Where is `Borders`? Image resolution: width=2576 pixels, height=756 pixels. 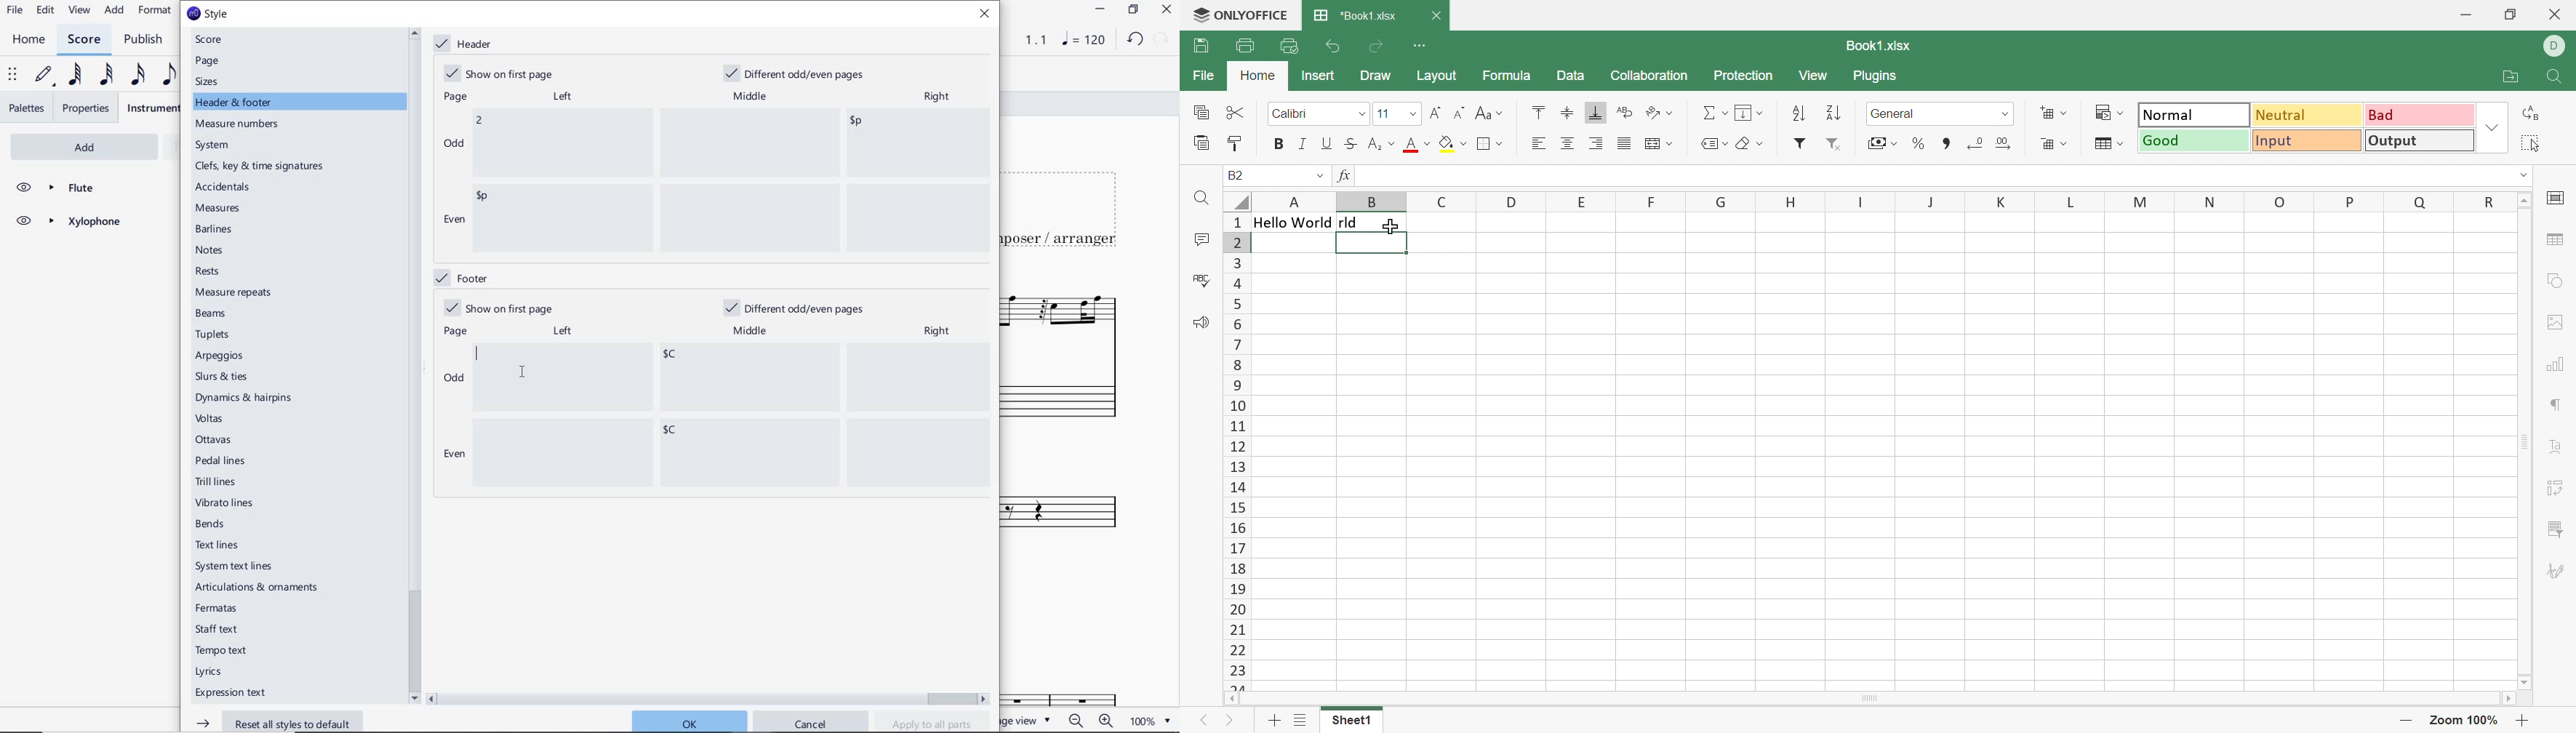 Borders is located at coordinates (1490, 143).